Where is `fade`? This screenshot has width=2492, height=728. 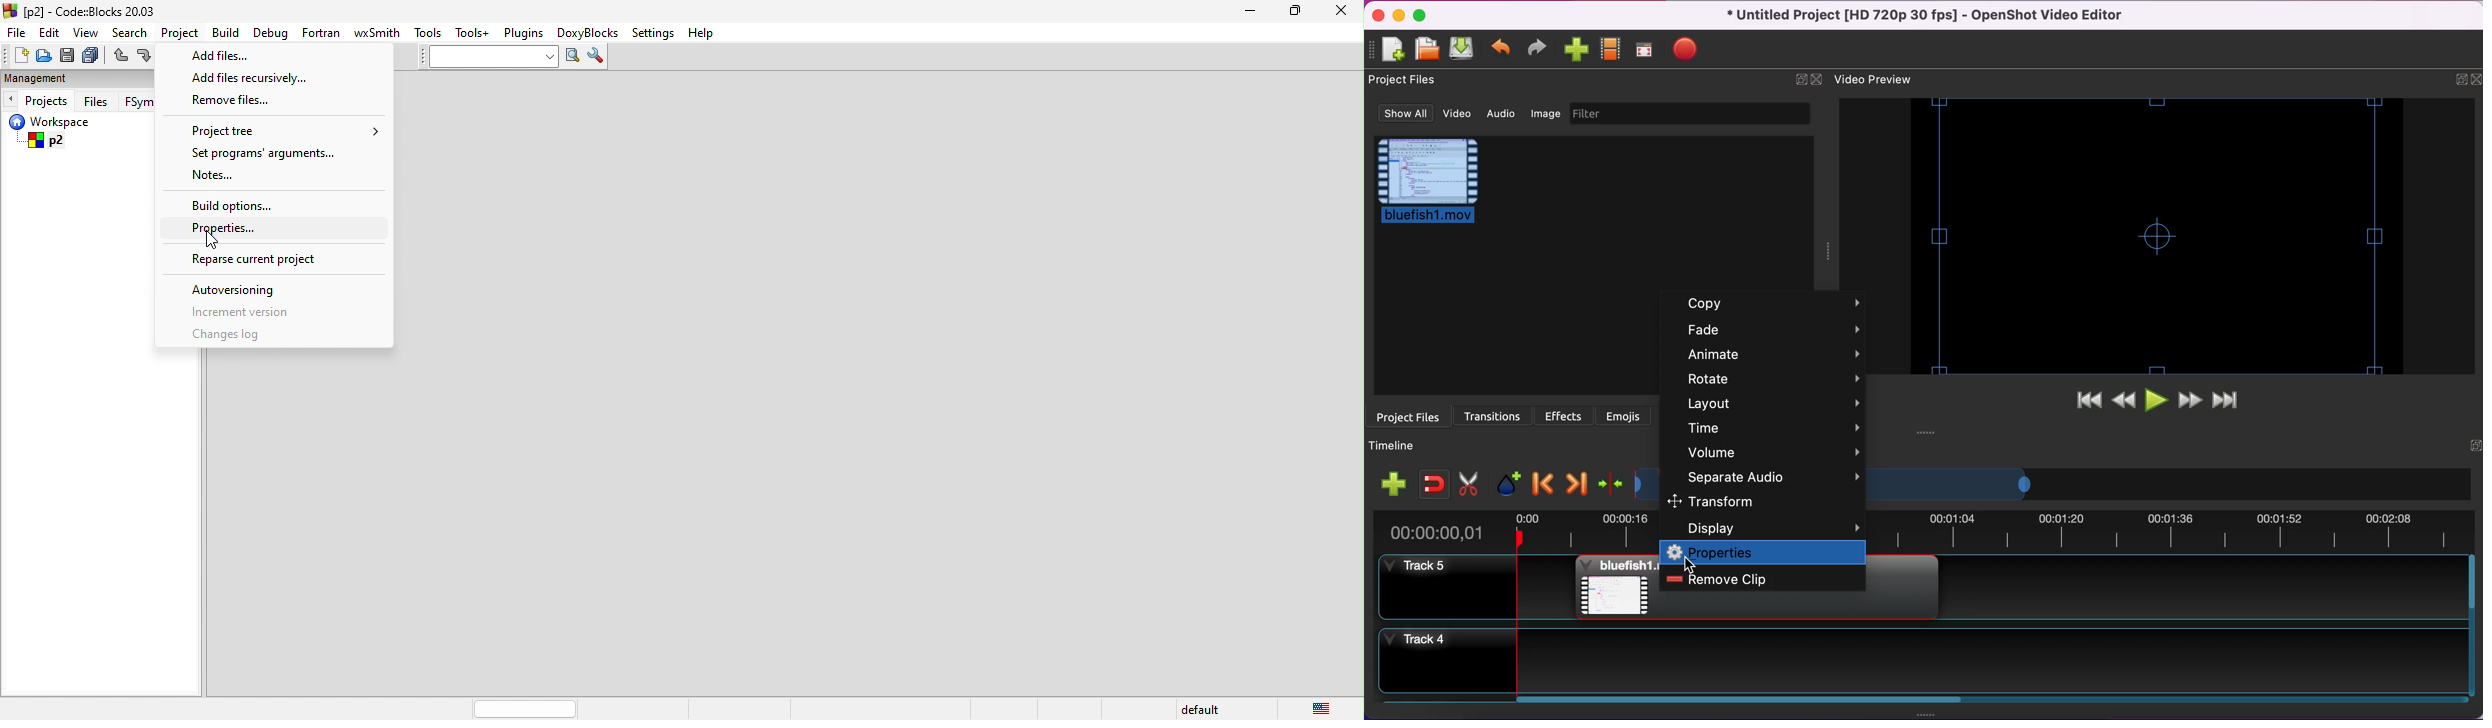 fade is located at coordinates (1772, 331).